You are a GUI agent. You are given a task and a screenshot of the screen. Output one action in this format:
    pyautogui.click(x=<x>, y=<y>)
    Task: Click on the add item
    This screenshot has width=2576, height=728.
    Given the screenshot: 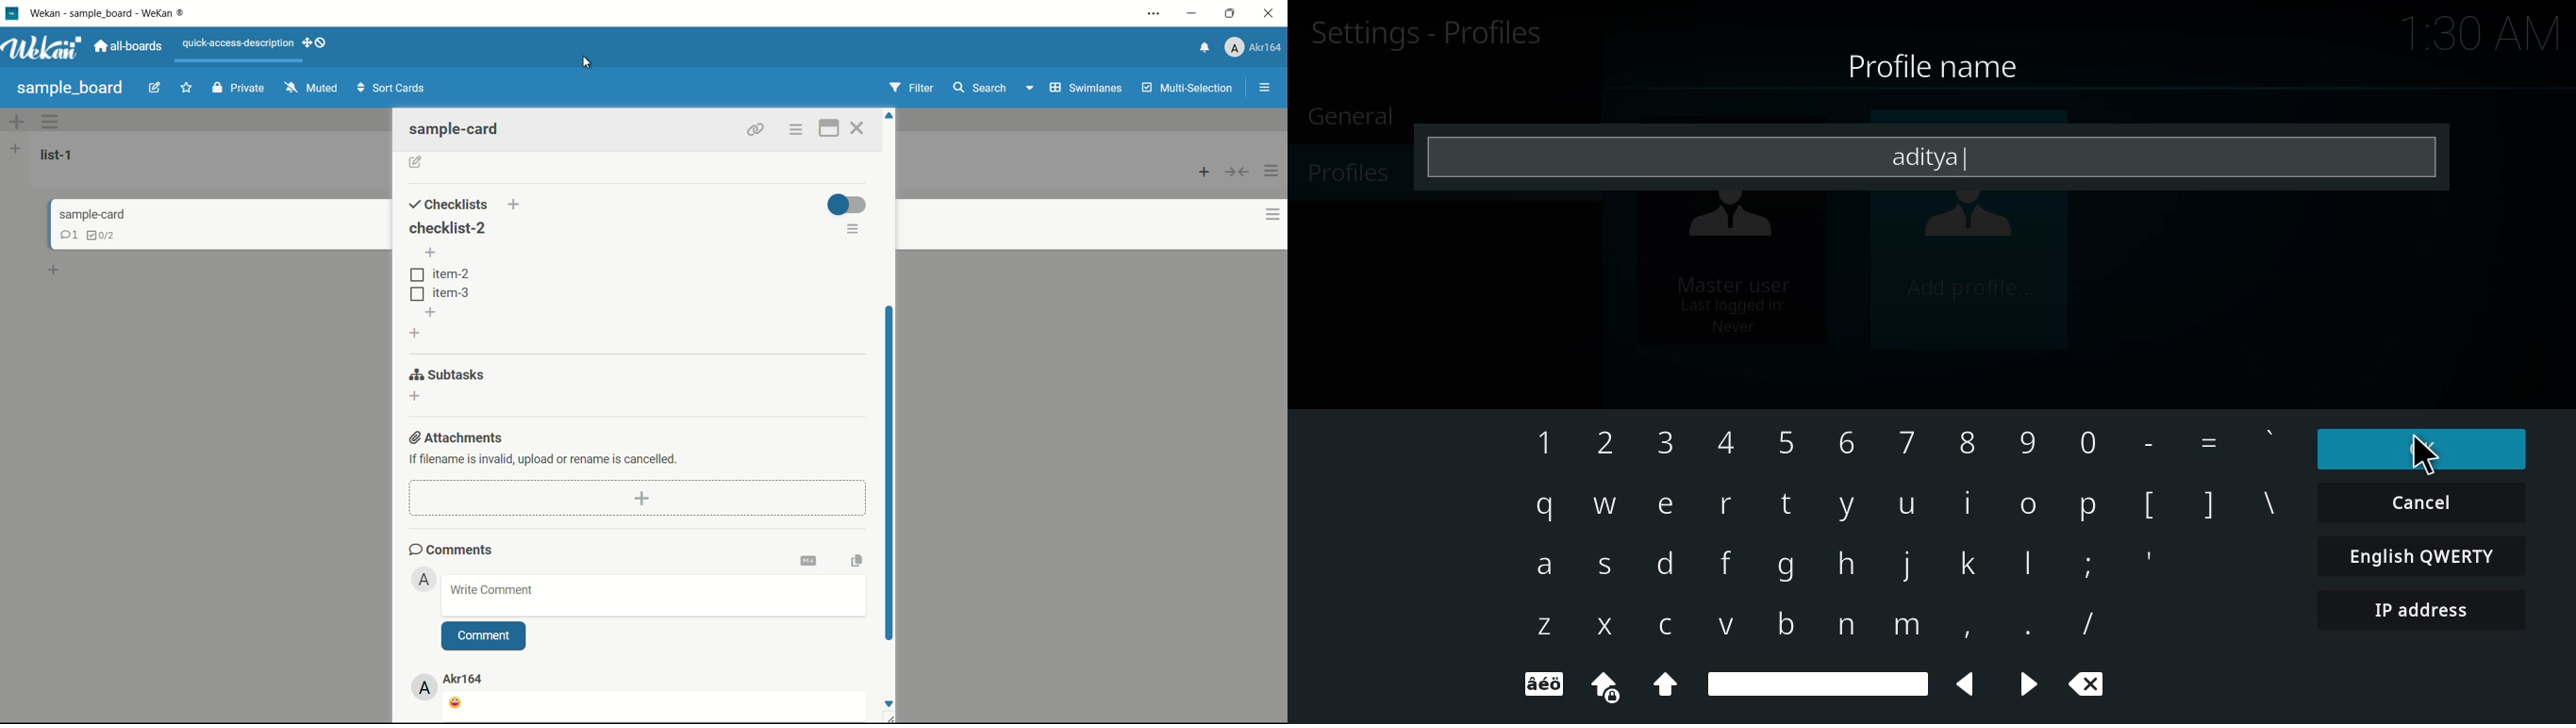 What is the action you would take?
    pyautogui.click(x=432, y=253)
    